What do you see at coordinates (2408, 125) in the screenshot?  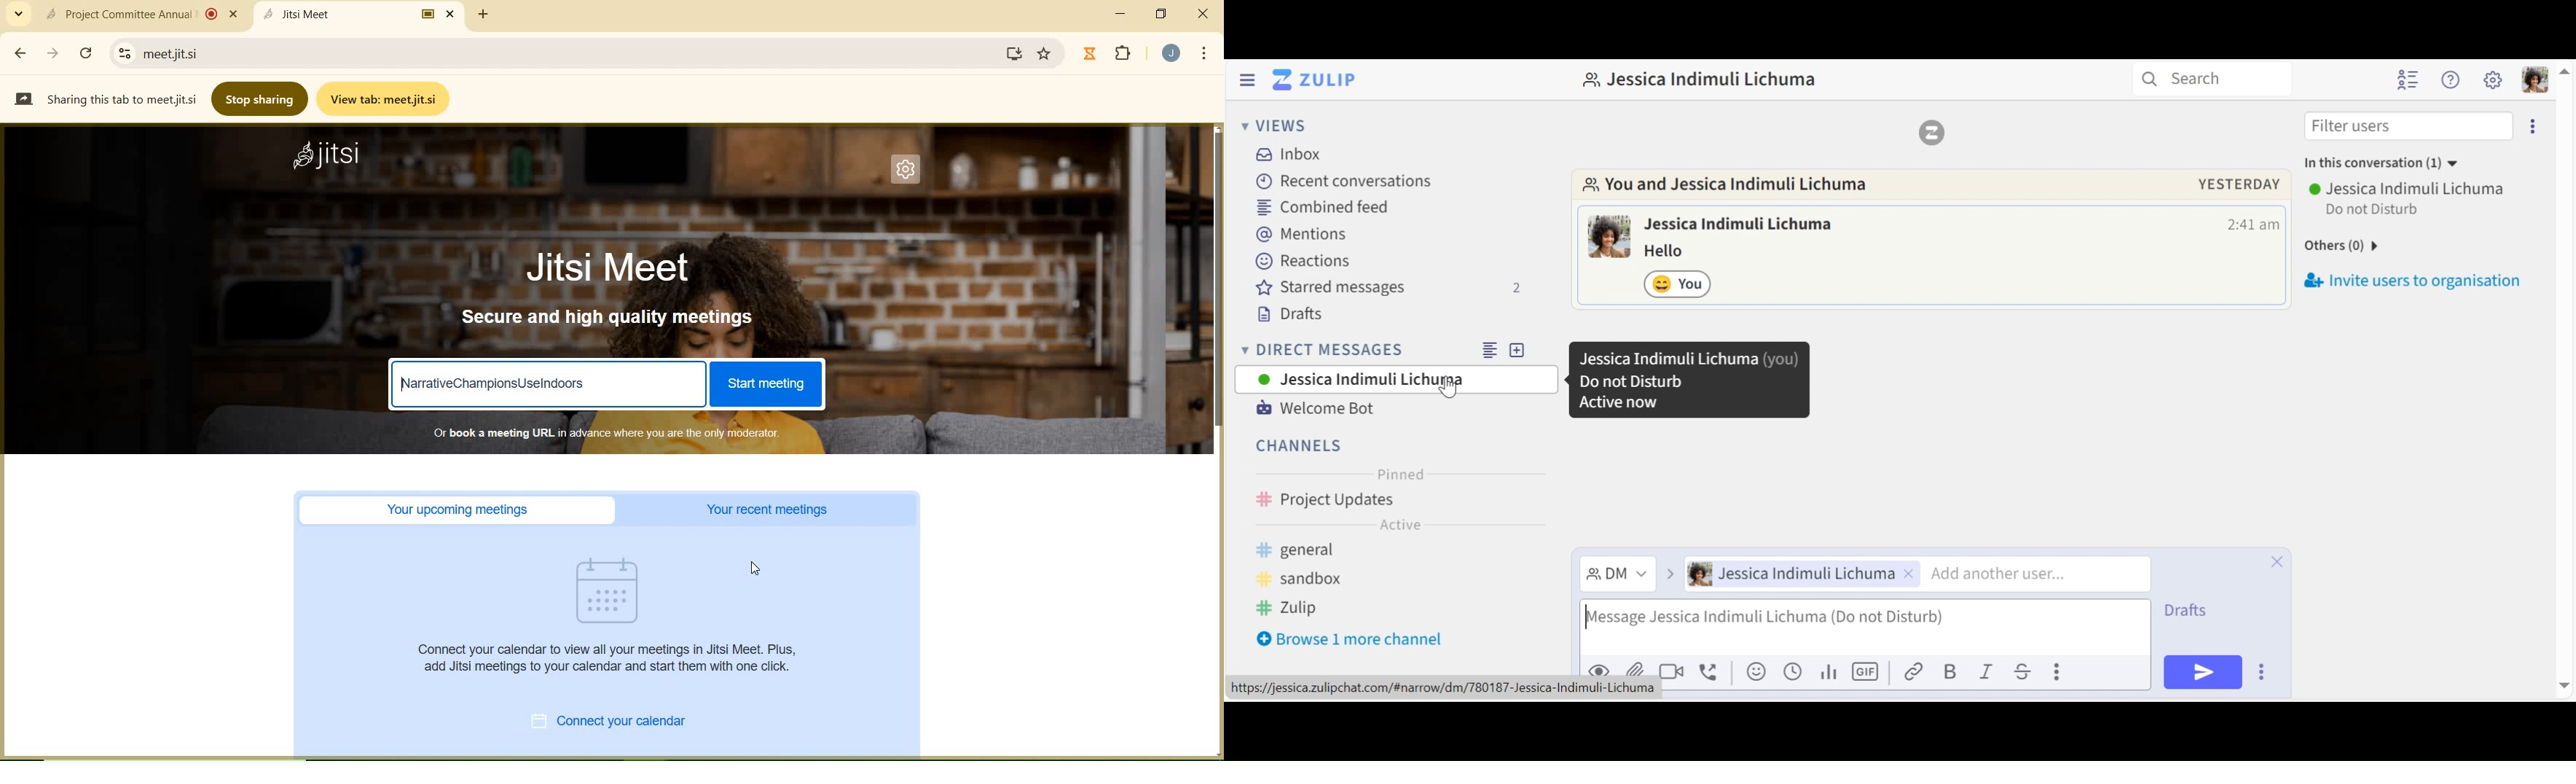 I see `Filter users` at bounding box center [2408, 125].